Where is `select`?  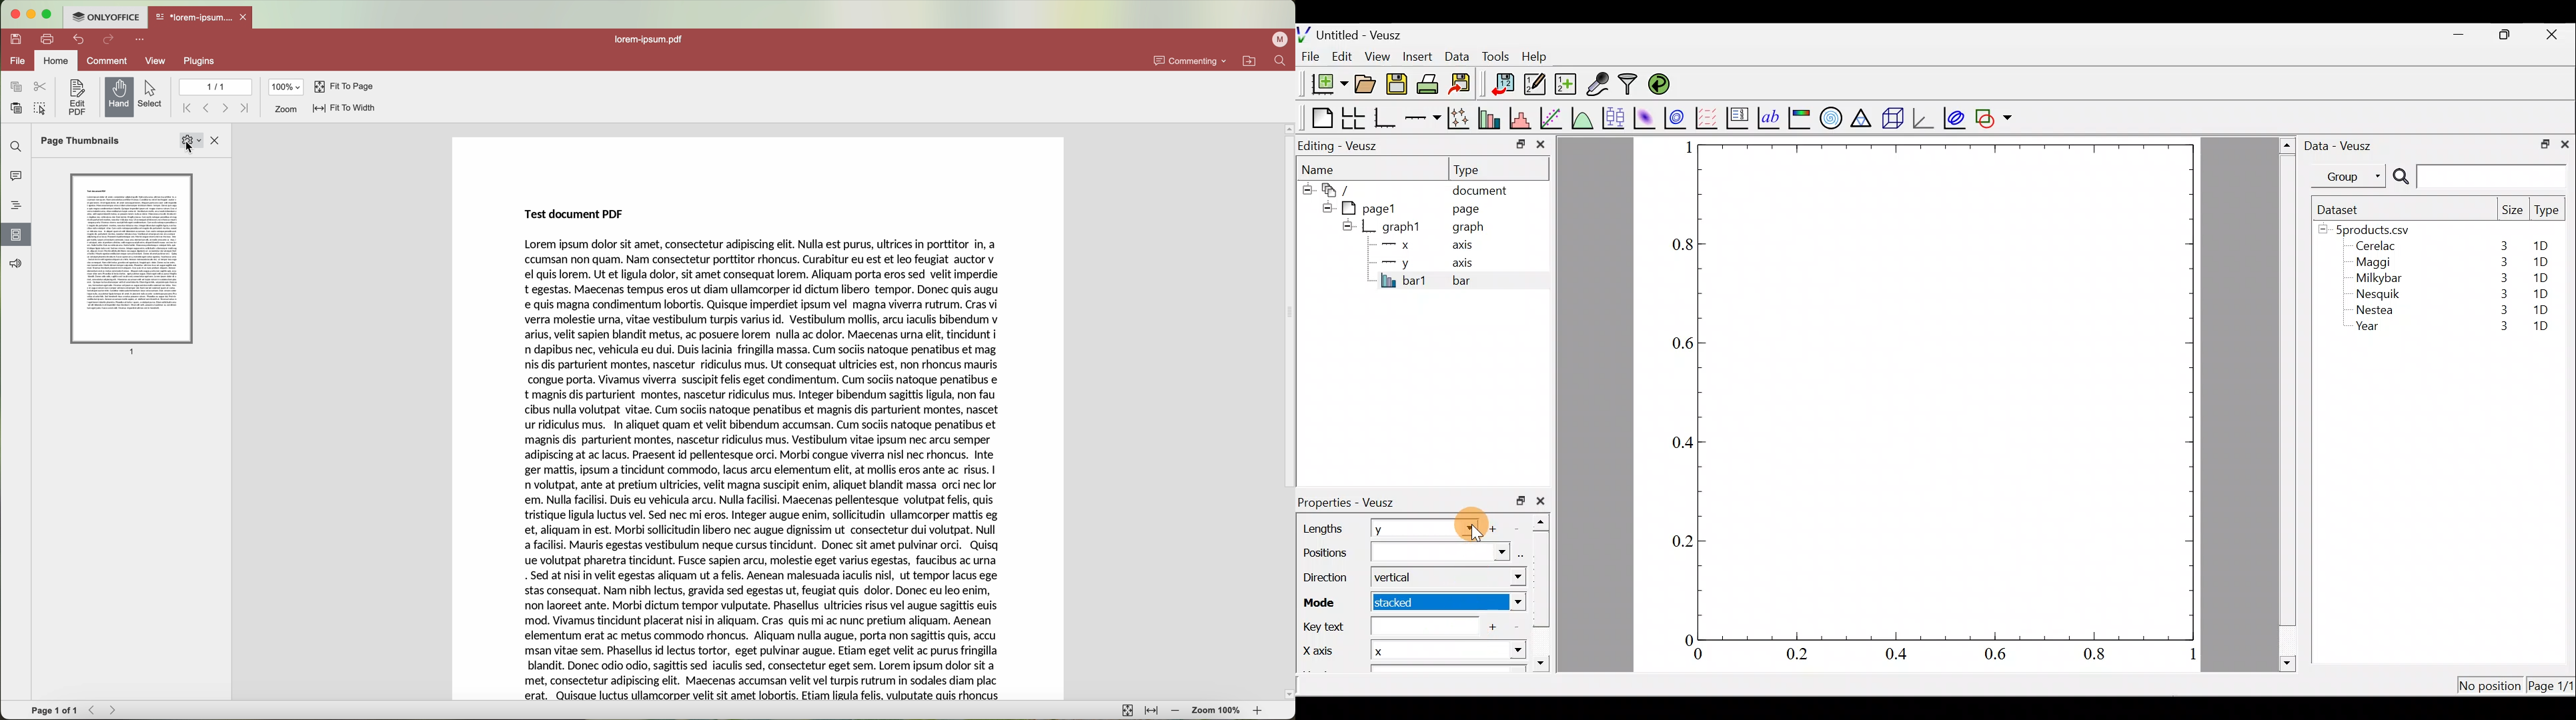 select is located at coordinates (152, 95).